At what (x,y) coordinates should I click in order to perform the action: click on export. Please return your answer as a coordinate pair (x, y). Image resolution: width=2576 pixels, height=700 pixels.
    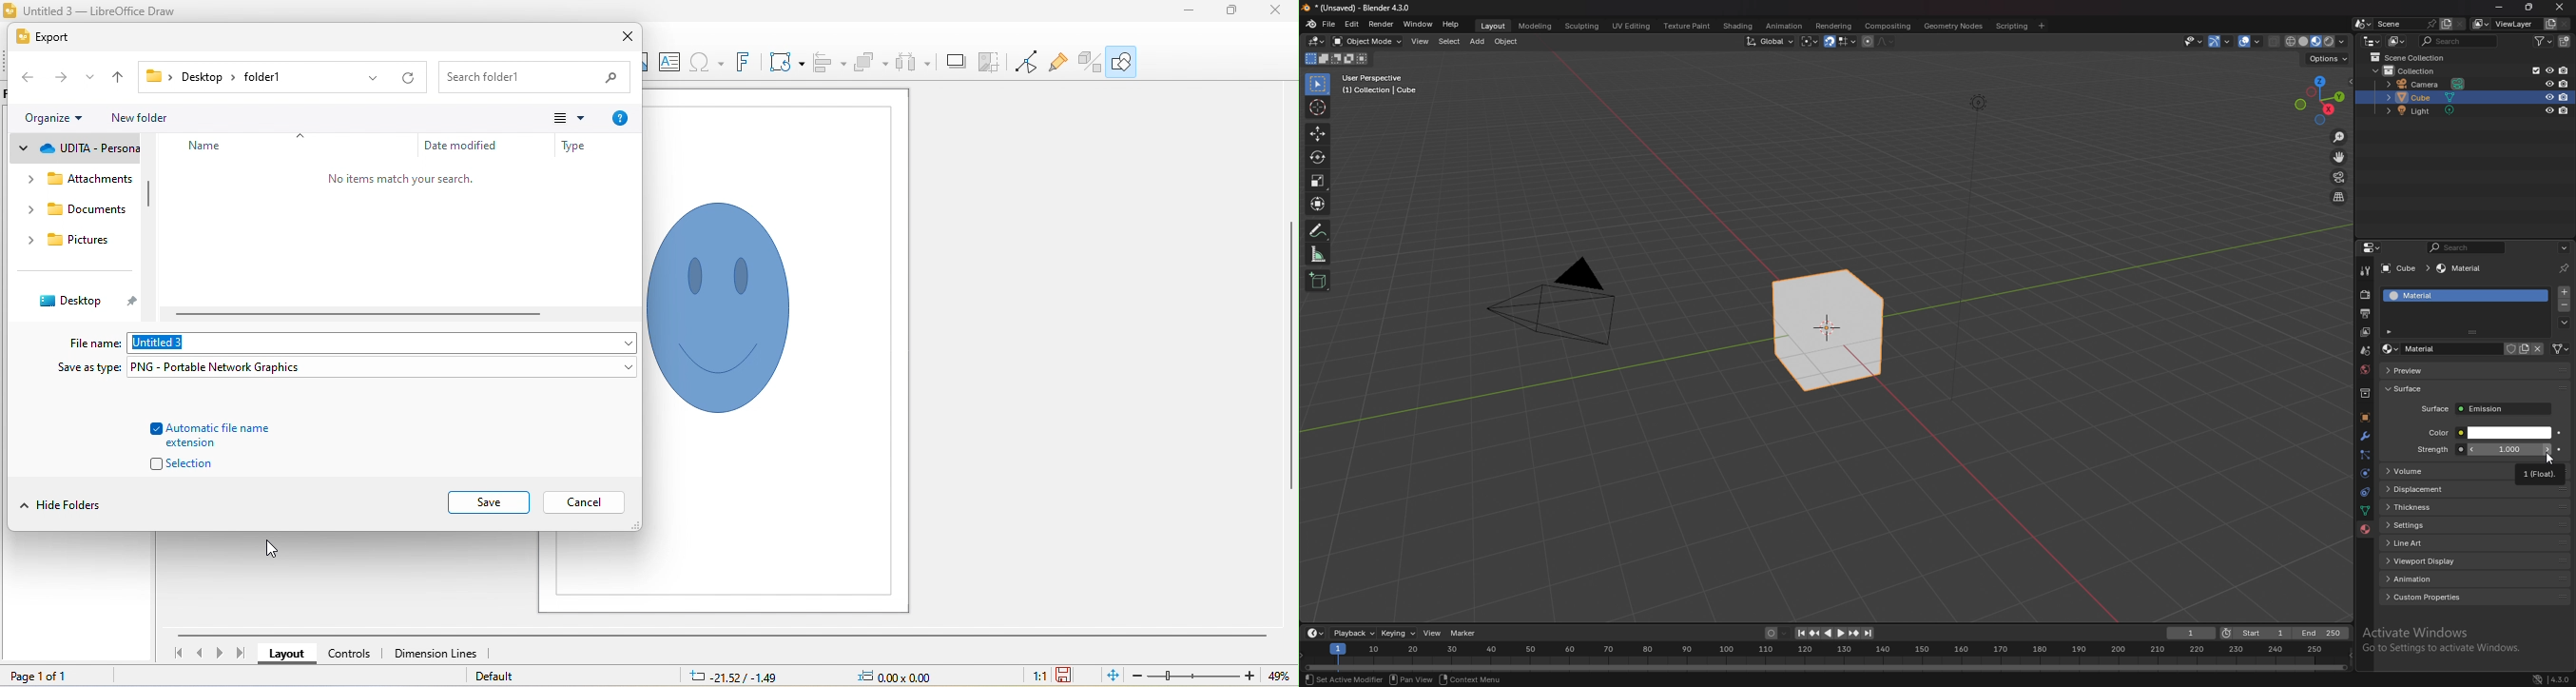
    Looking at the image, I should click on (45, 37).